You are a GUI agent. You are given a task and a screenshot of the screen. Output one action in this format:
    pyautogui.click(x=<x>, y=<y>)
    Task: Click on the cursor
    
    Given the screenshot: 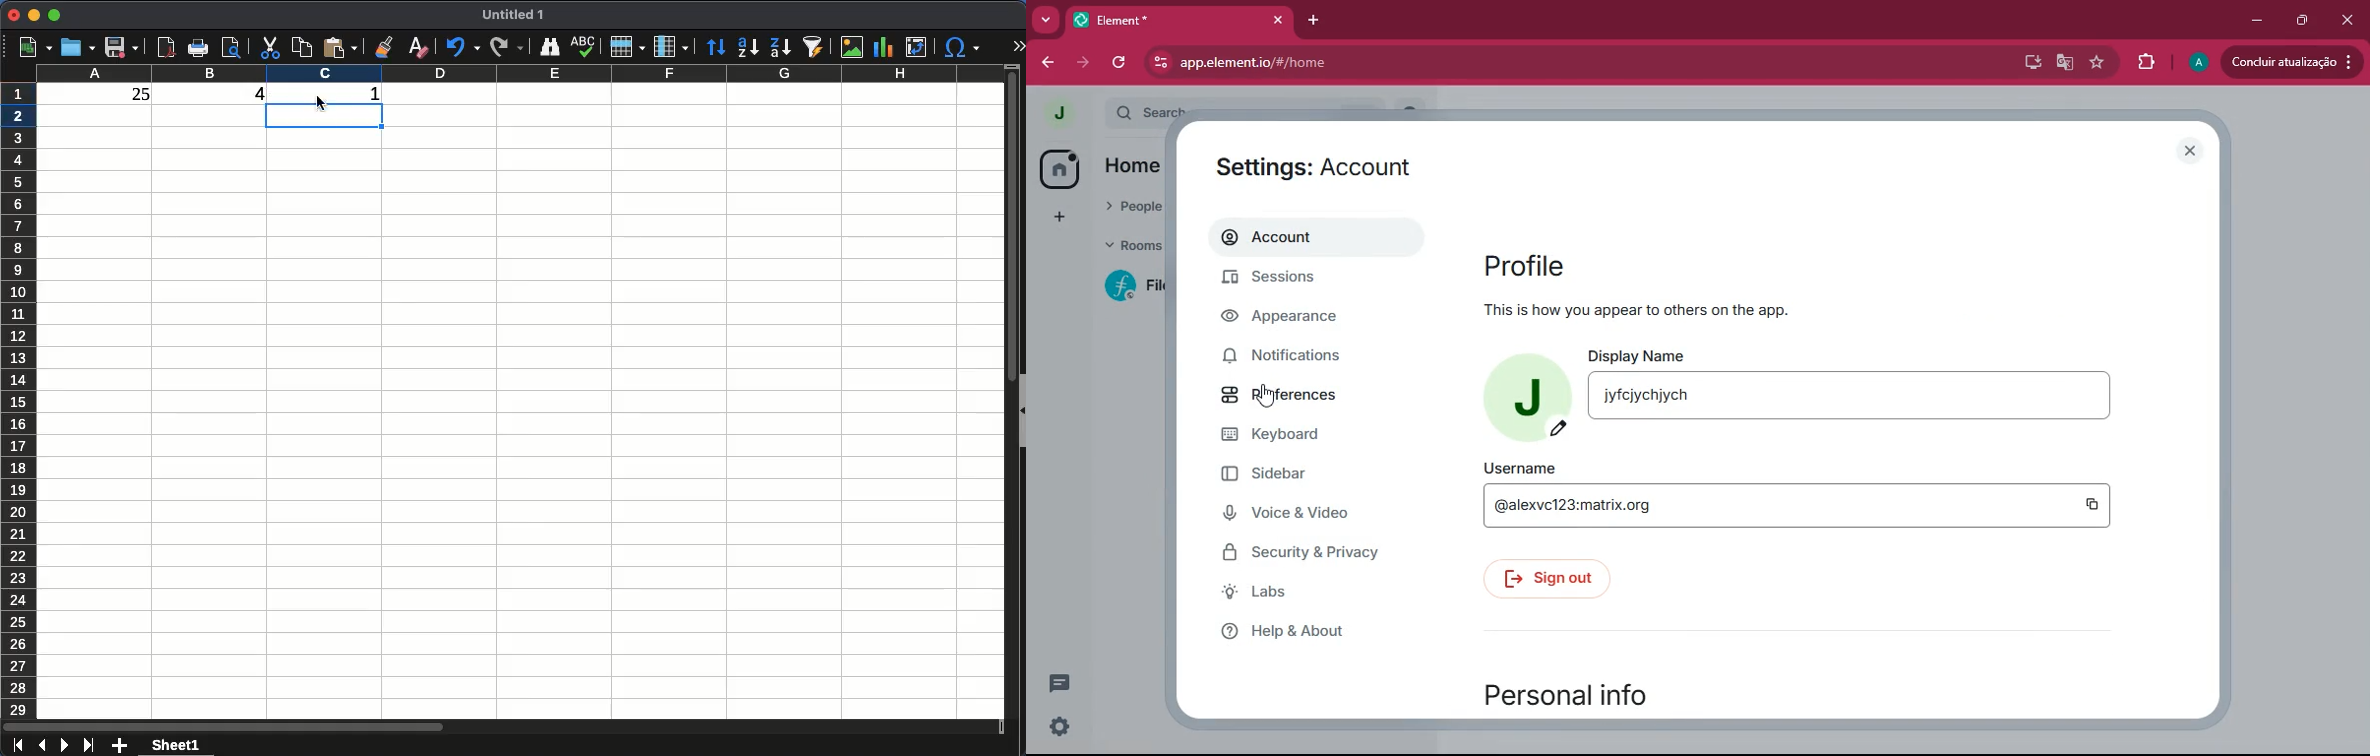 What is the action you would take?
    pyautogui.click(x=1266, y=396)
    